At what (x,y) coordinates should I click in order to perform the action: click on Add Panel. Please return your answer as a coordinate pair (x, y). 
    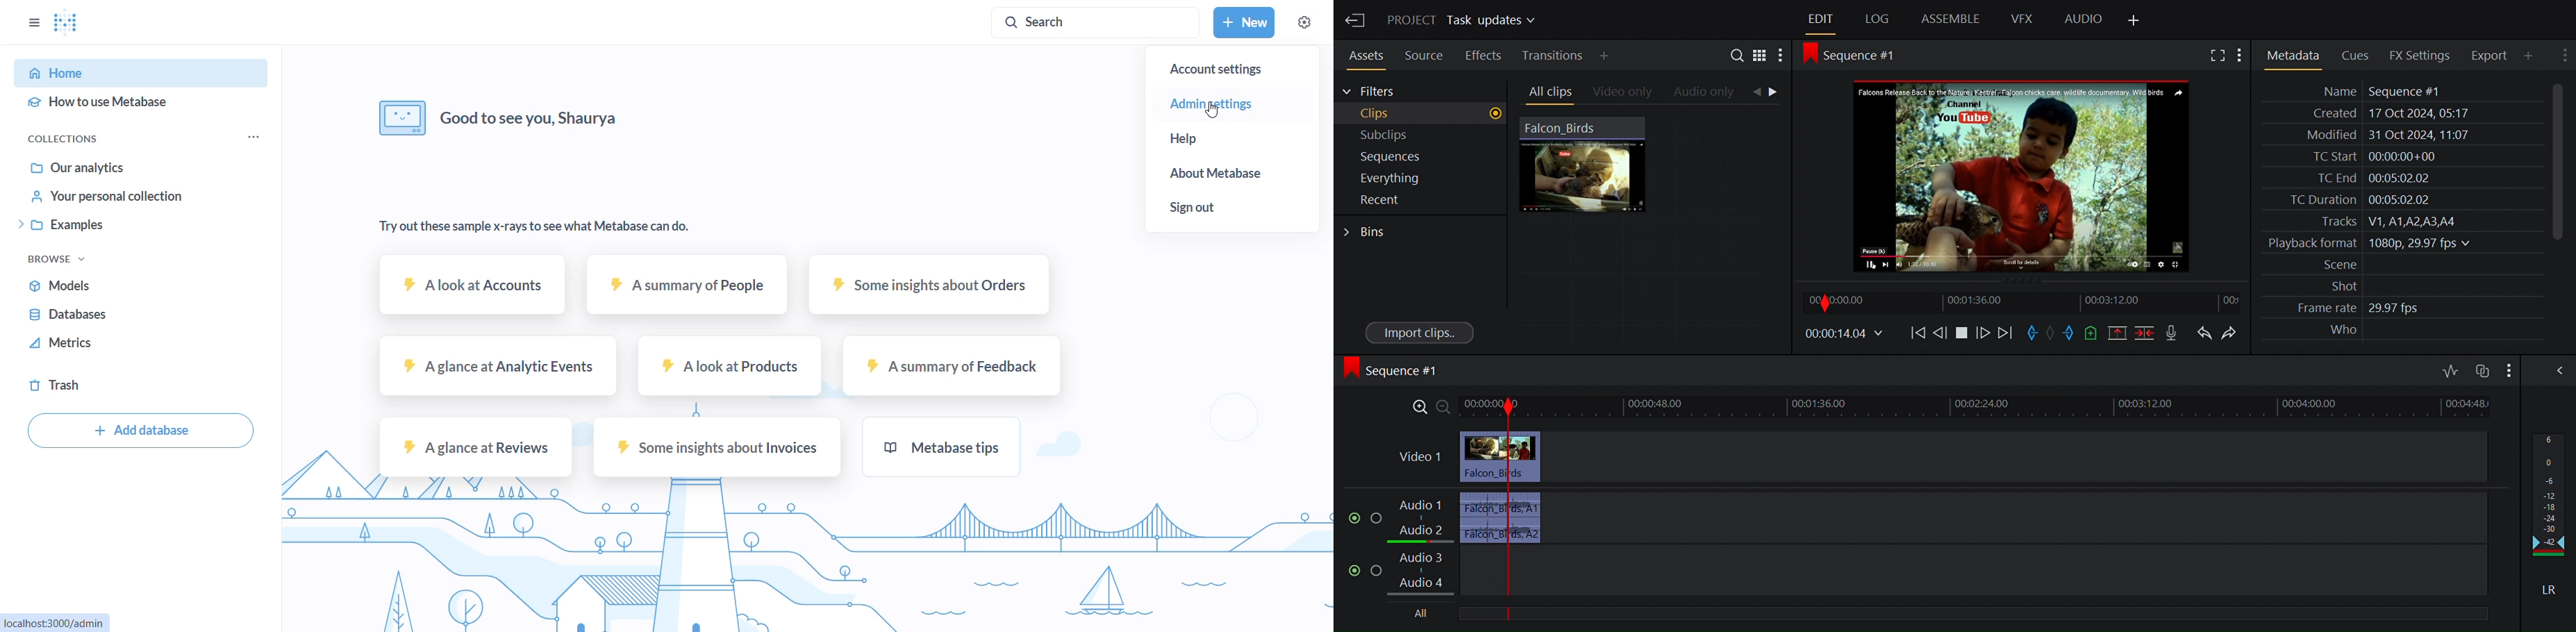
    Looking at the image, I should click on (2528, 55).